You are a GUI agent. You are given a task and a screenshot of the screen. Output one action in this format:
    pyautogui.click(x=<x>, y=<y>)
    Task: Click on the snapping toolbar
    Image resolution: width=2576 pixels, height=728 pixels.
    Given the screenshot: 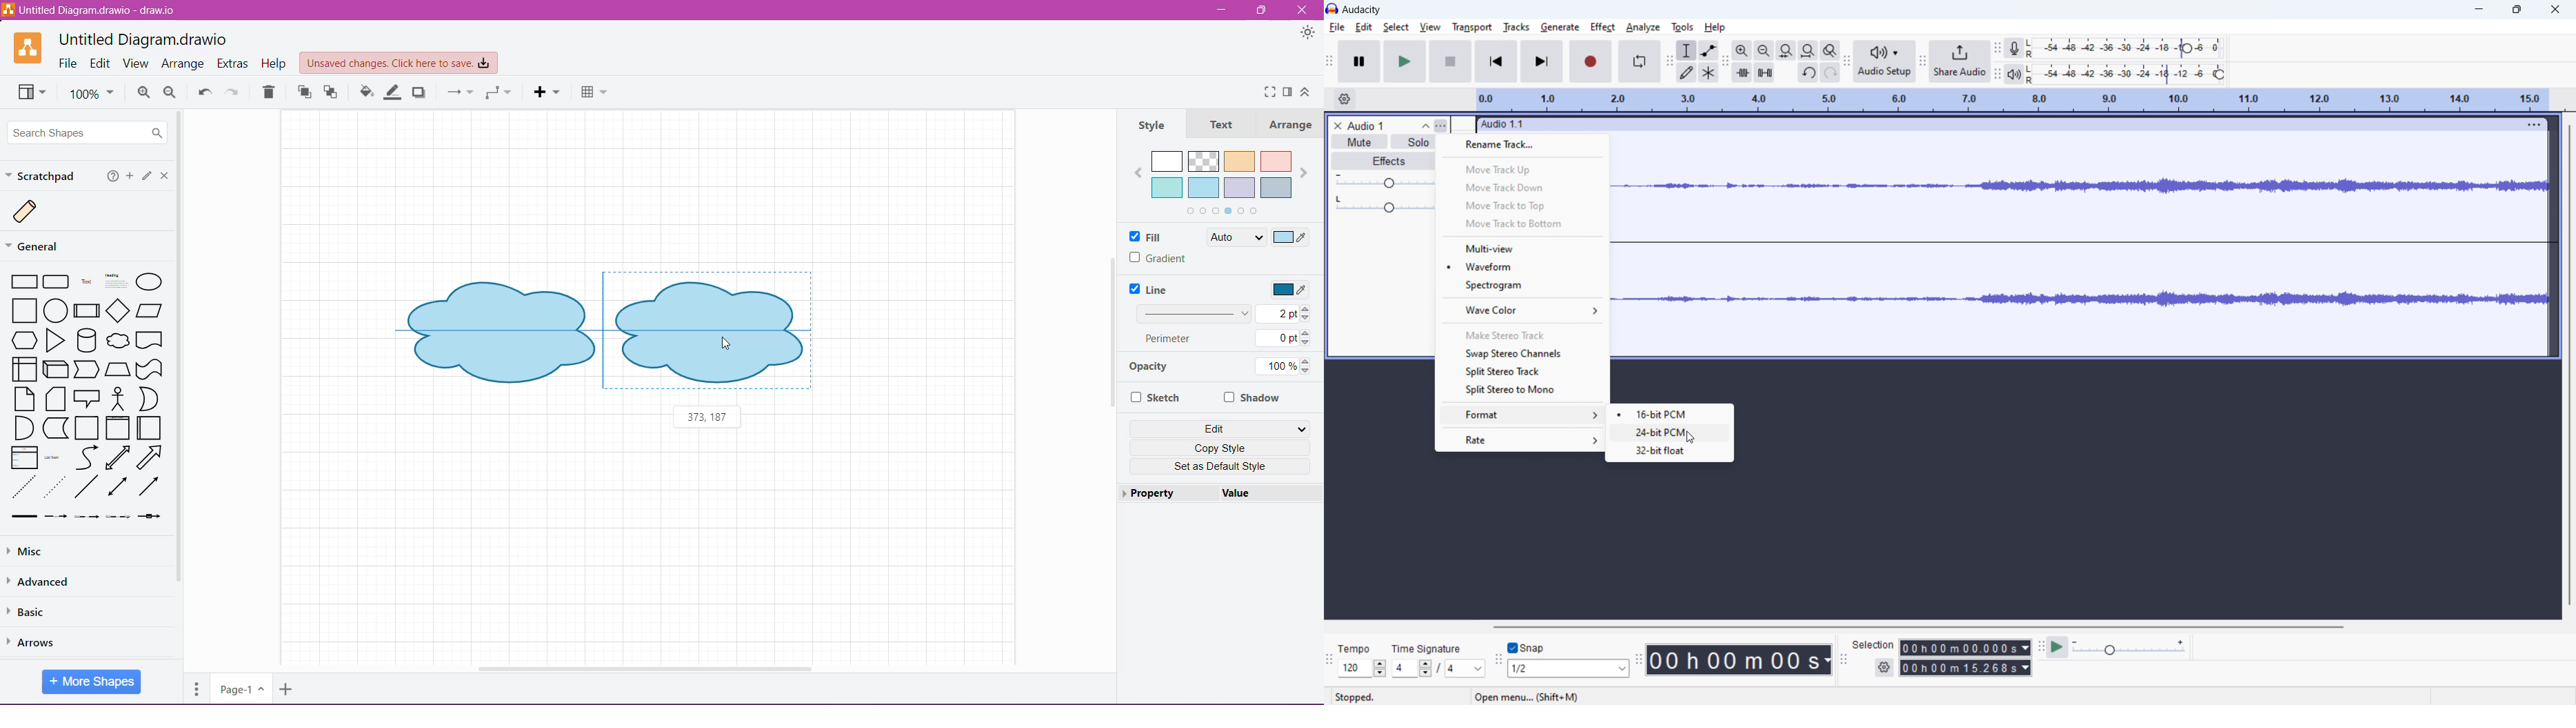 What is the action you would take?
    pyautogui.click(x=1497, y=661)
    